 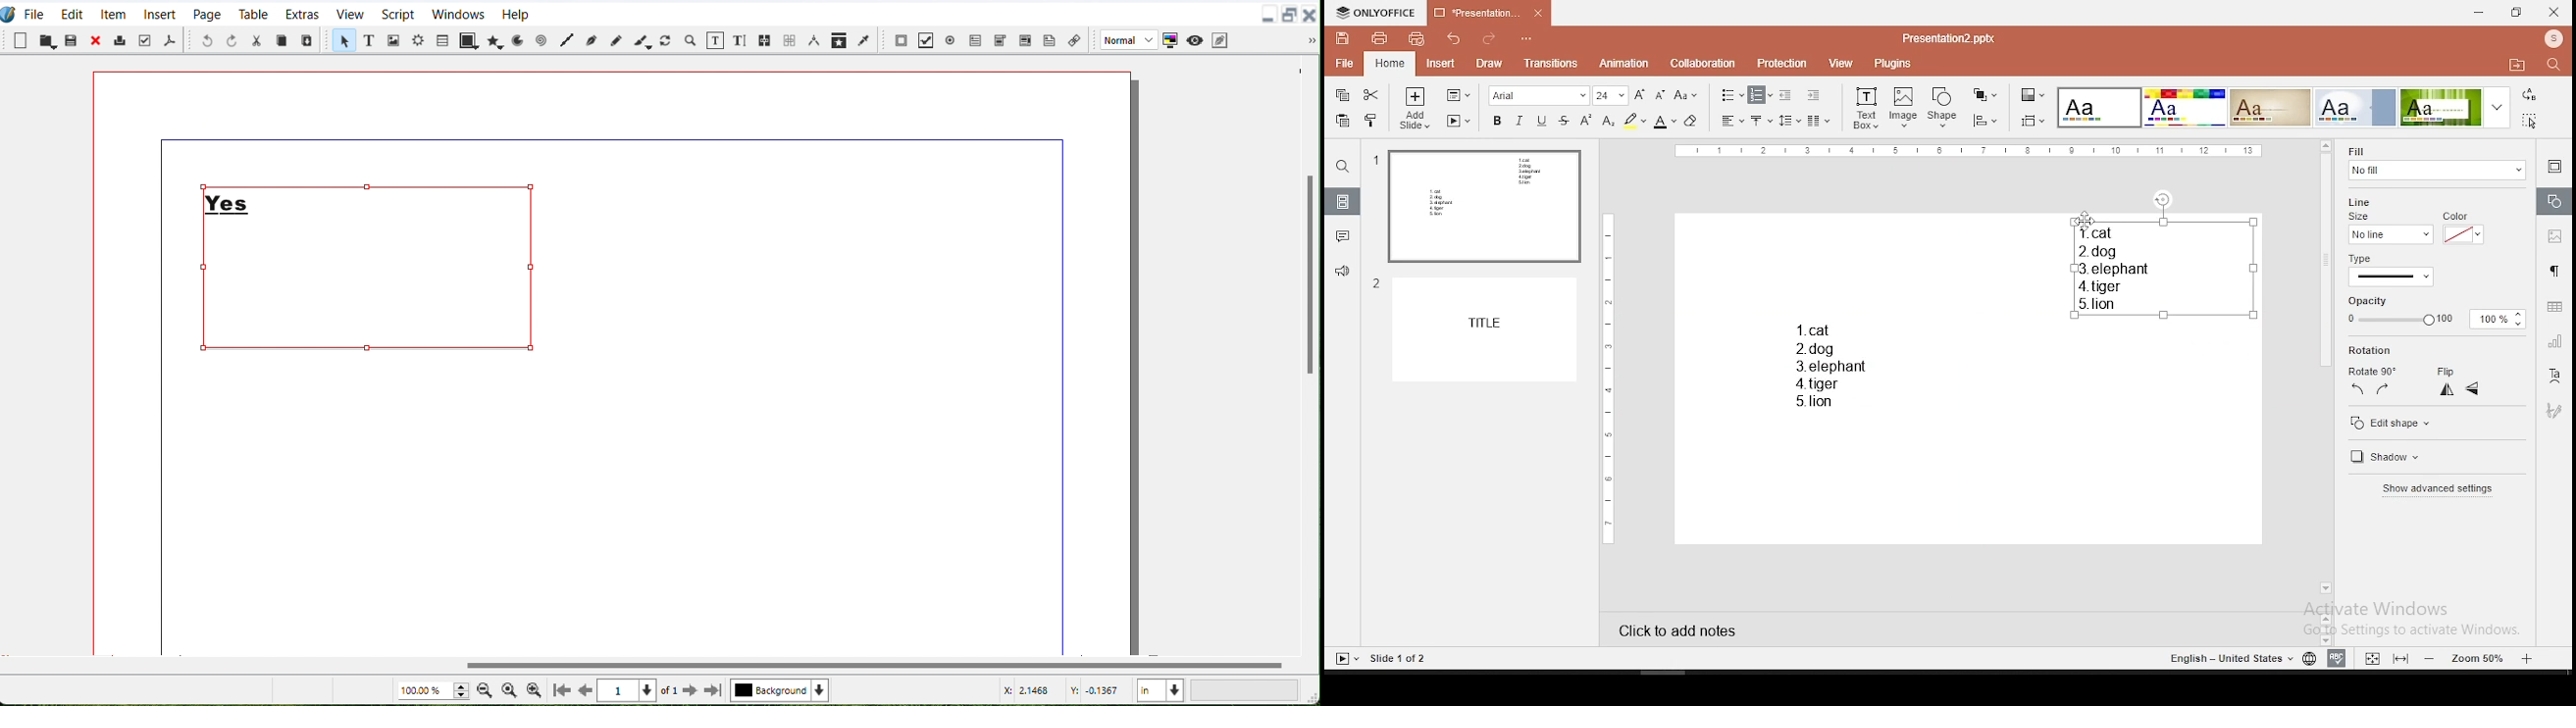 What do you see at coordinates (616, 40) in the screenshot?
I see `Free hand line` at bounding box center [616, 40].